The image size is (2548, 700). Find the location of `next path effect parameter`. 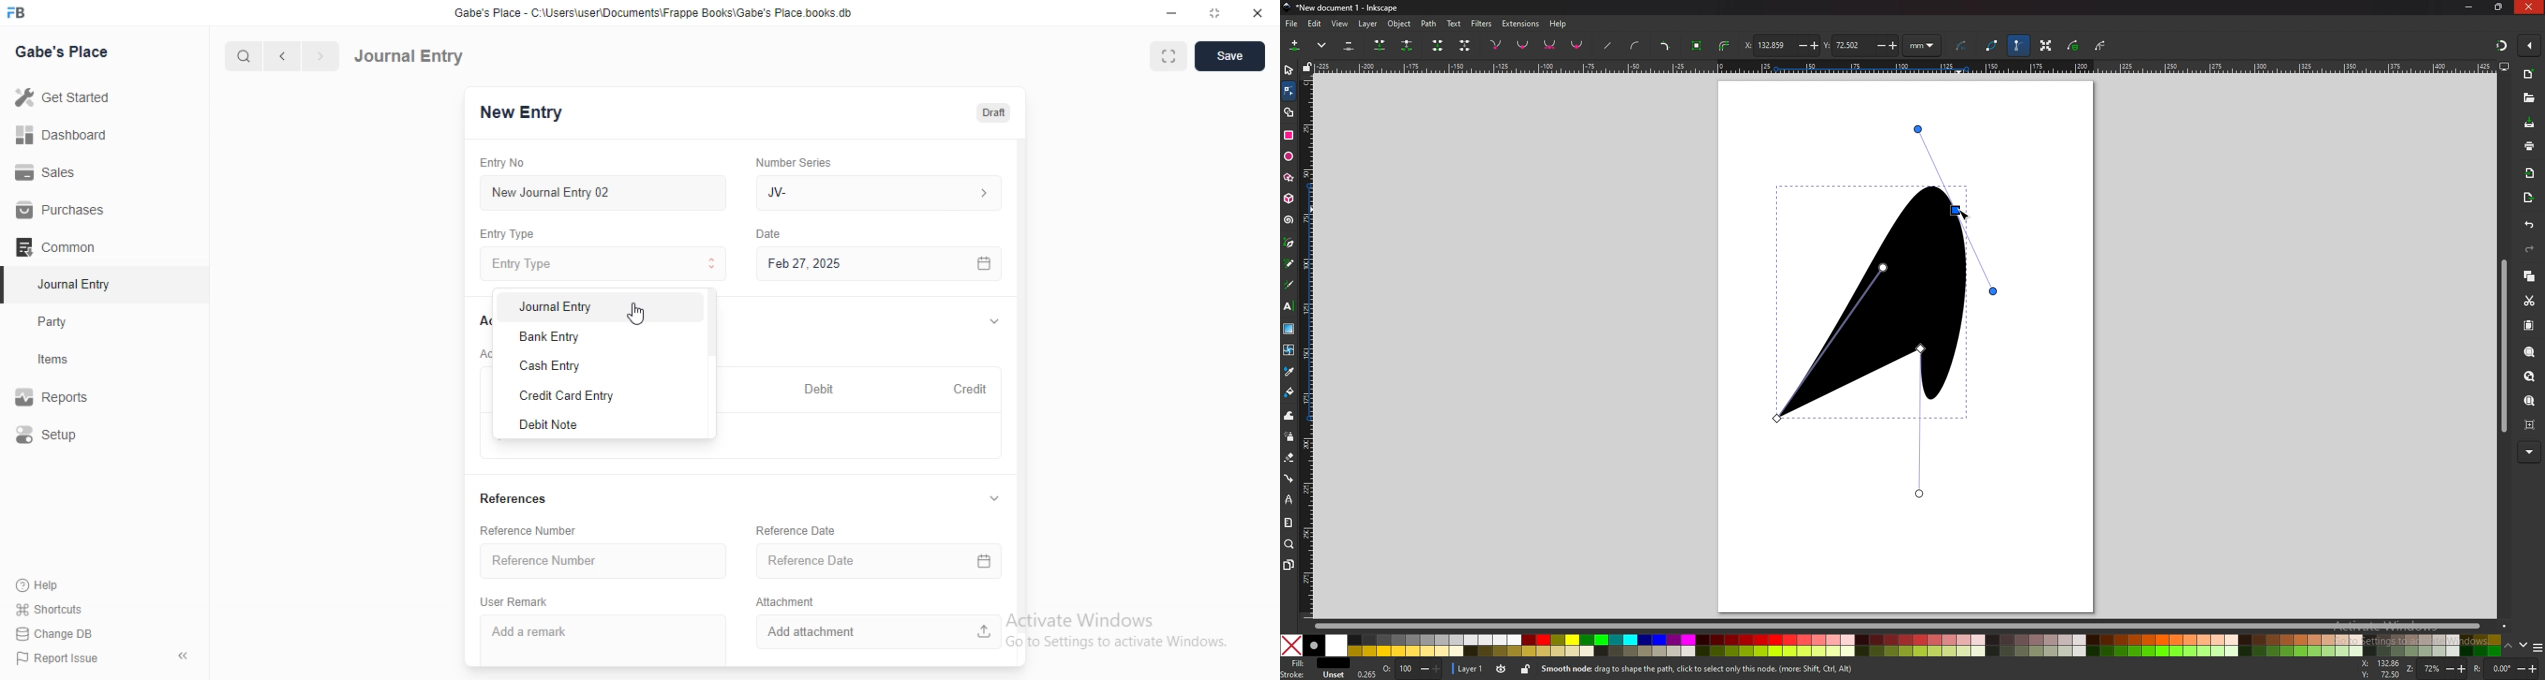

next path effect parameter is located at coordinates (1963, 46).